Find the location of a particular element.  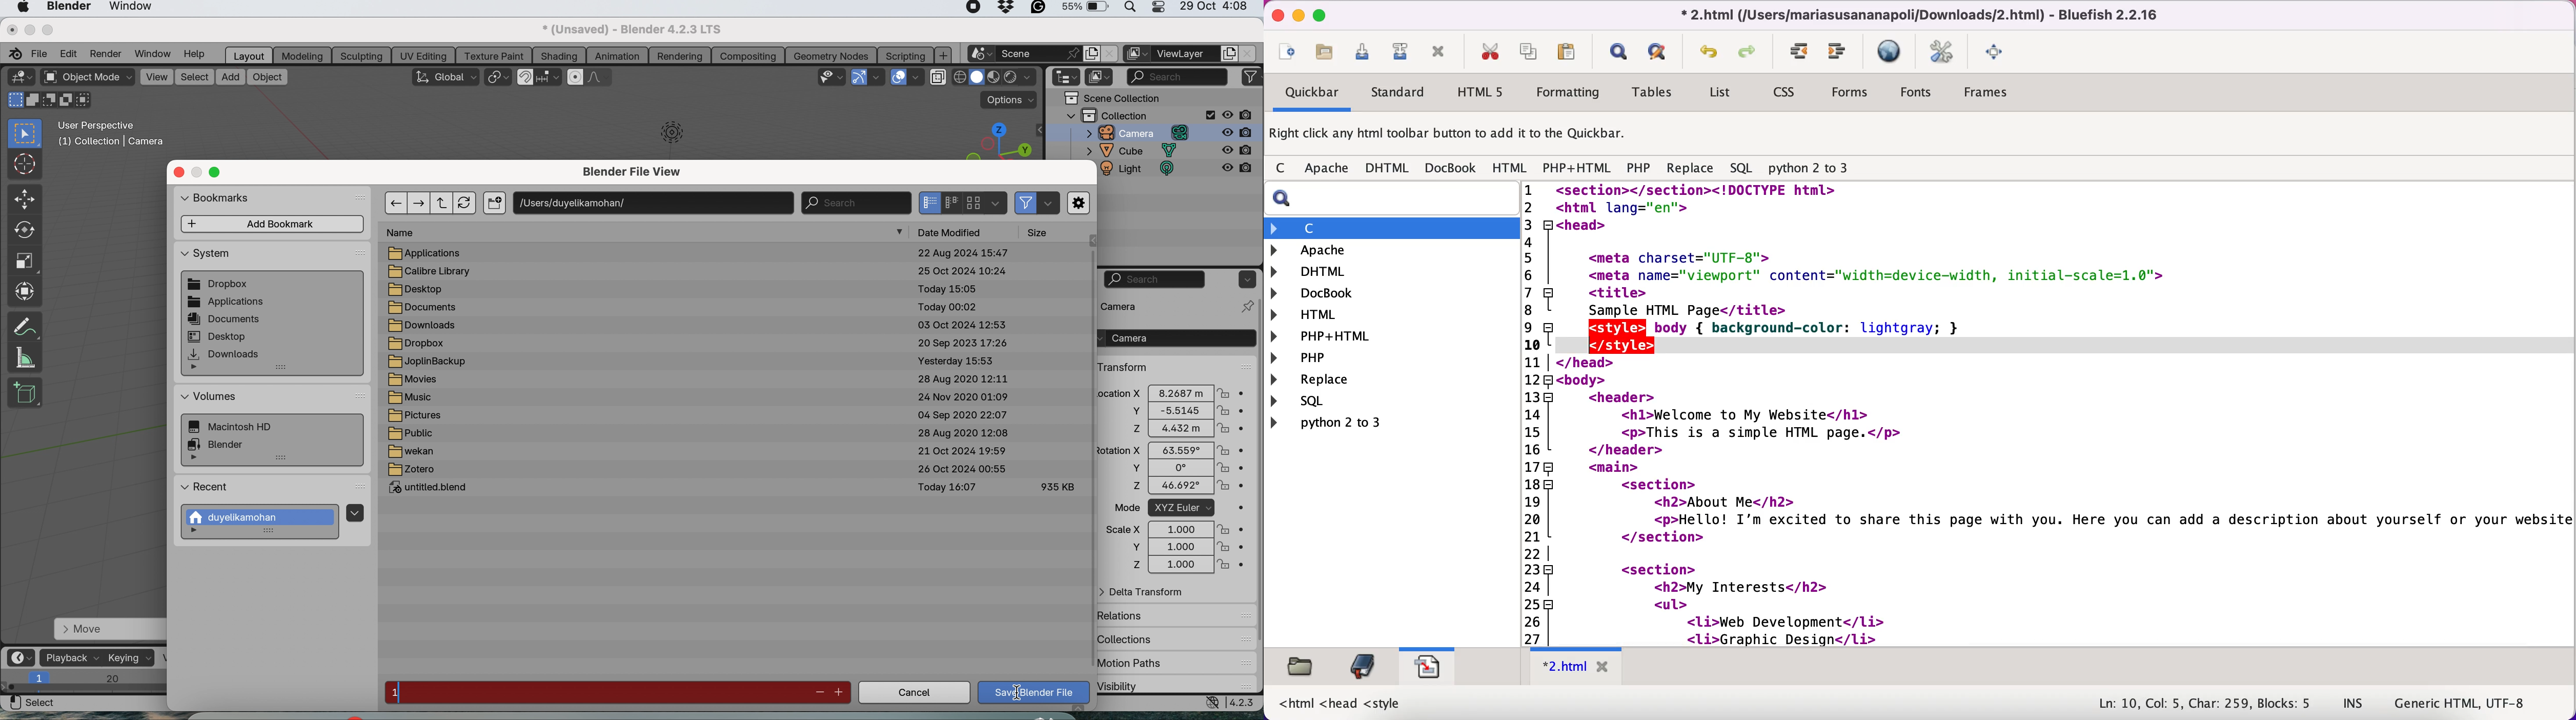

new scene is located at coordinates (980, 54).